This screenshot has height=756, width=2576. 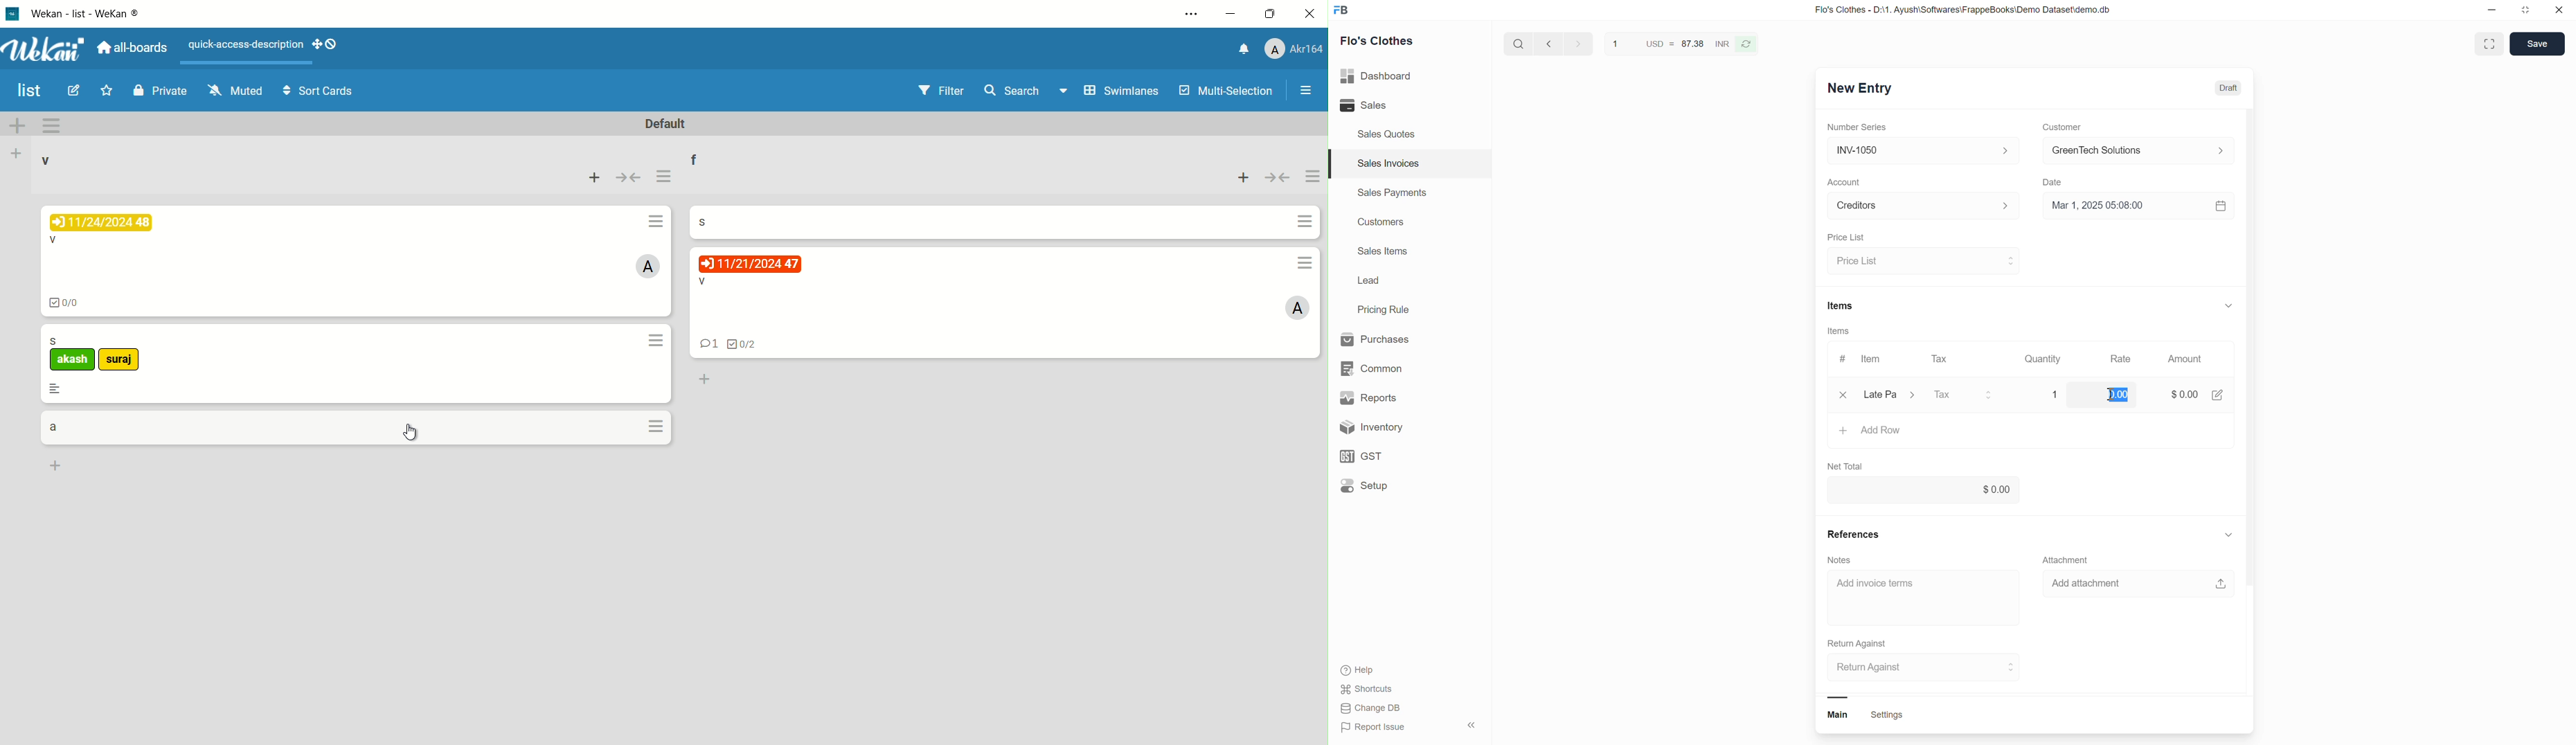 I want to click on Amount, so click(x=2184, y=359).